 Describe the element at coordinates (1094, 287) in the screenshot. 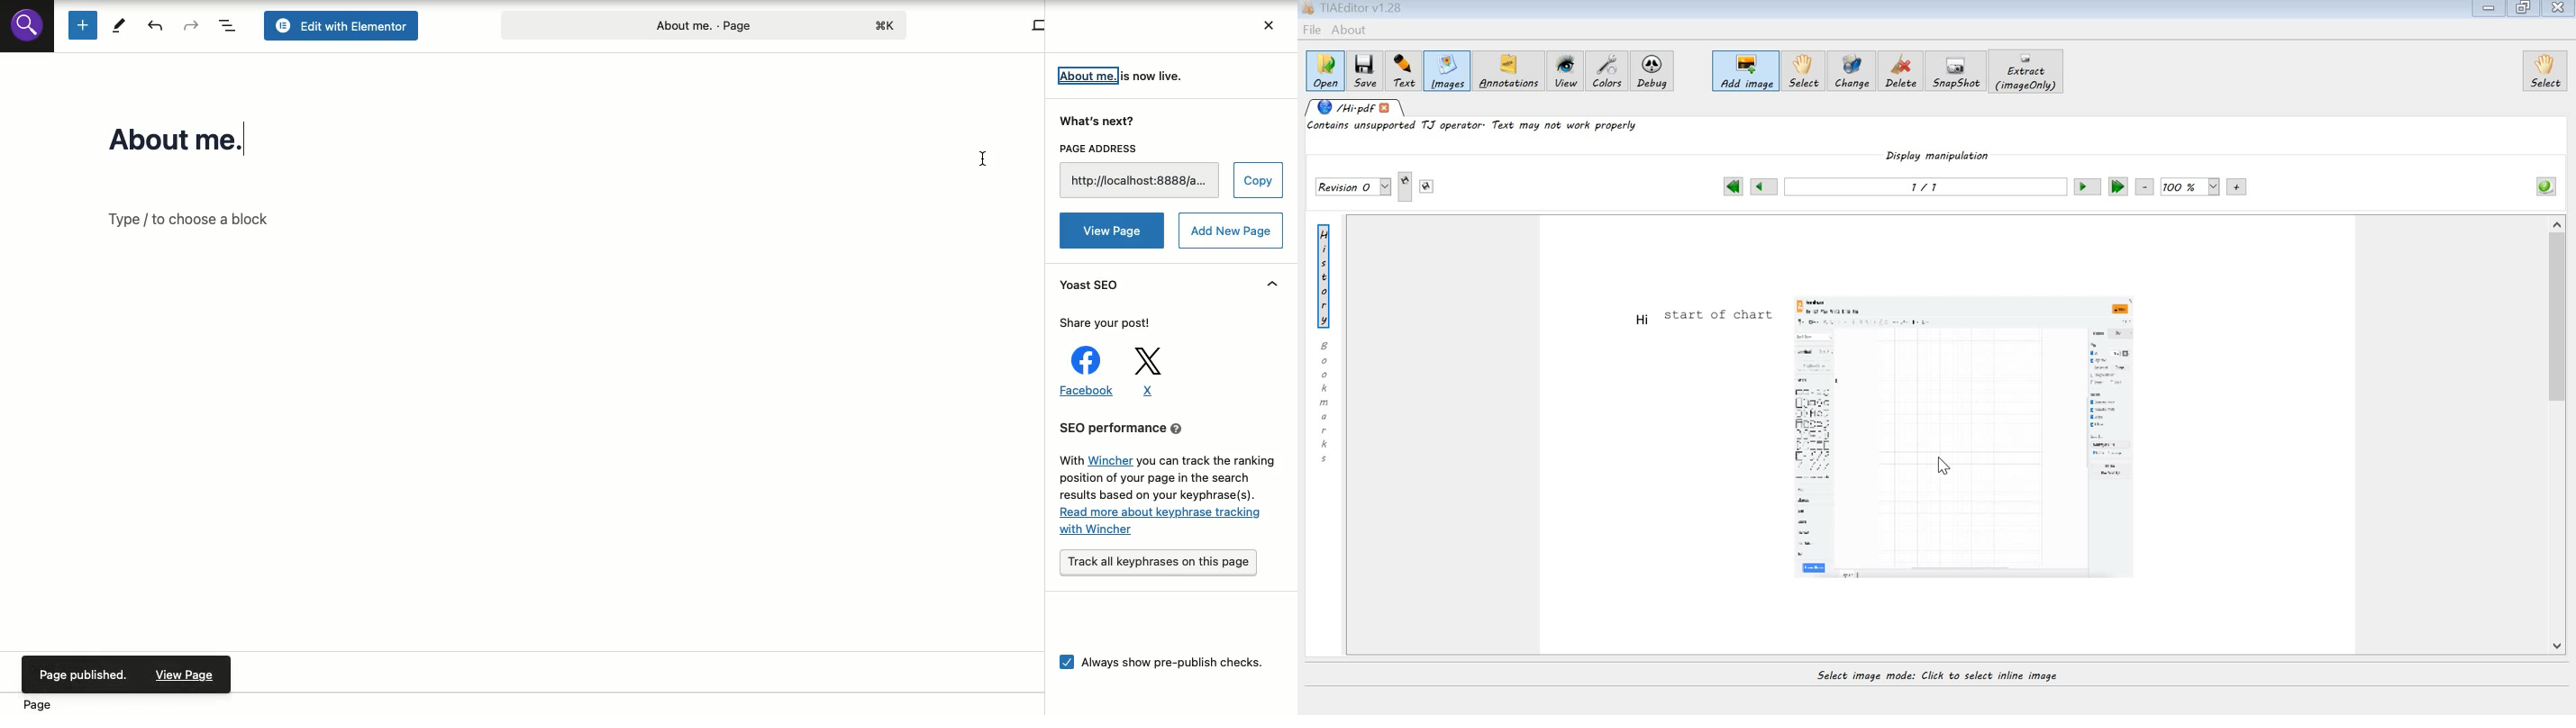

I see `Yoast SEO` at that location.